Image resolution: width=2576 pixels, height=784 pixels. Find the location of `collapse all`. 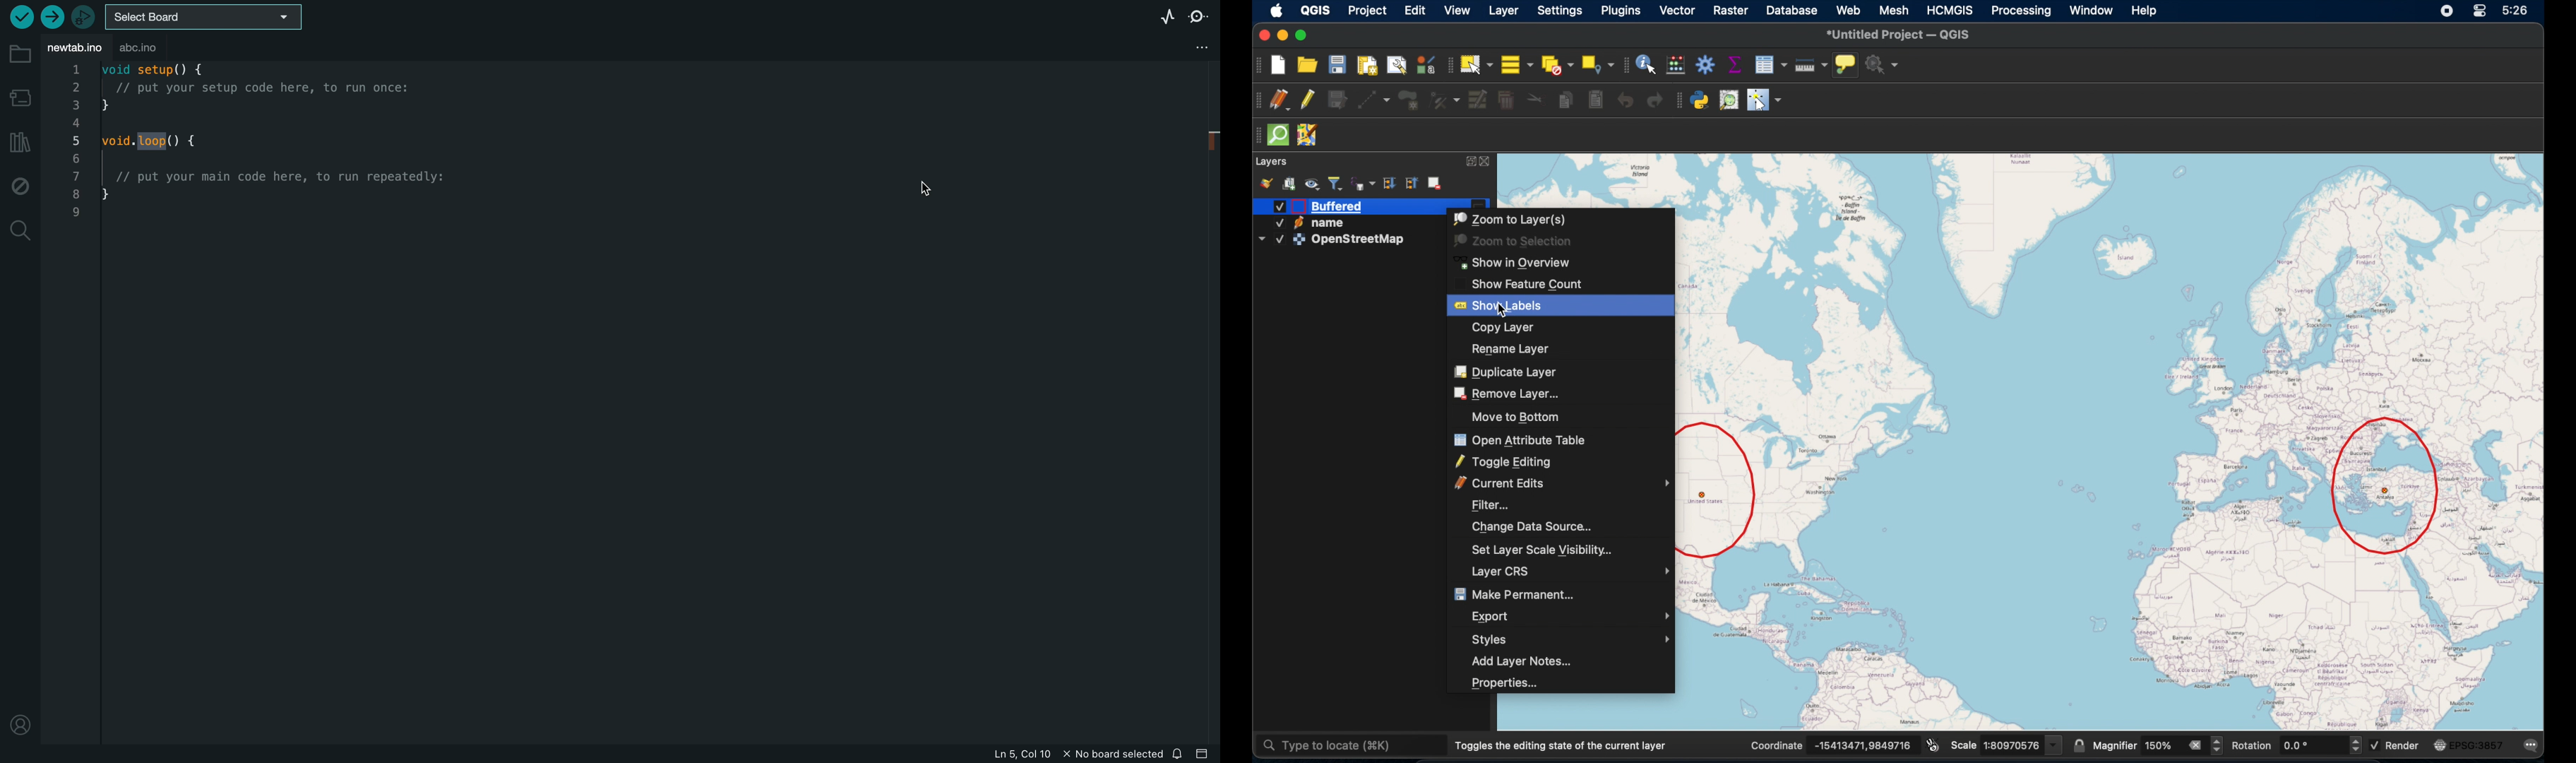

collapse all is located at coordinates (1410, 182).